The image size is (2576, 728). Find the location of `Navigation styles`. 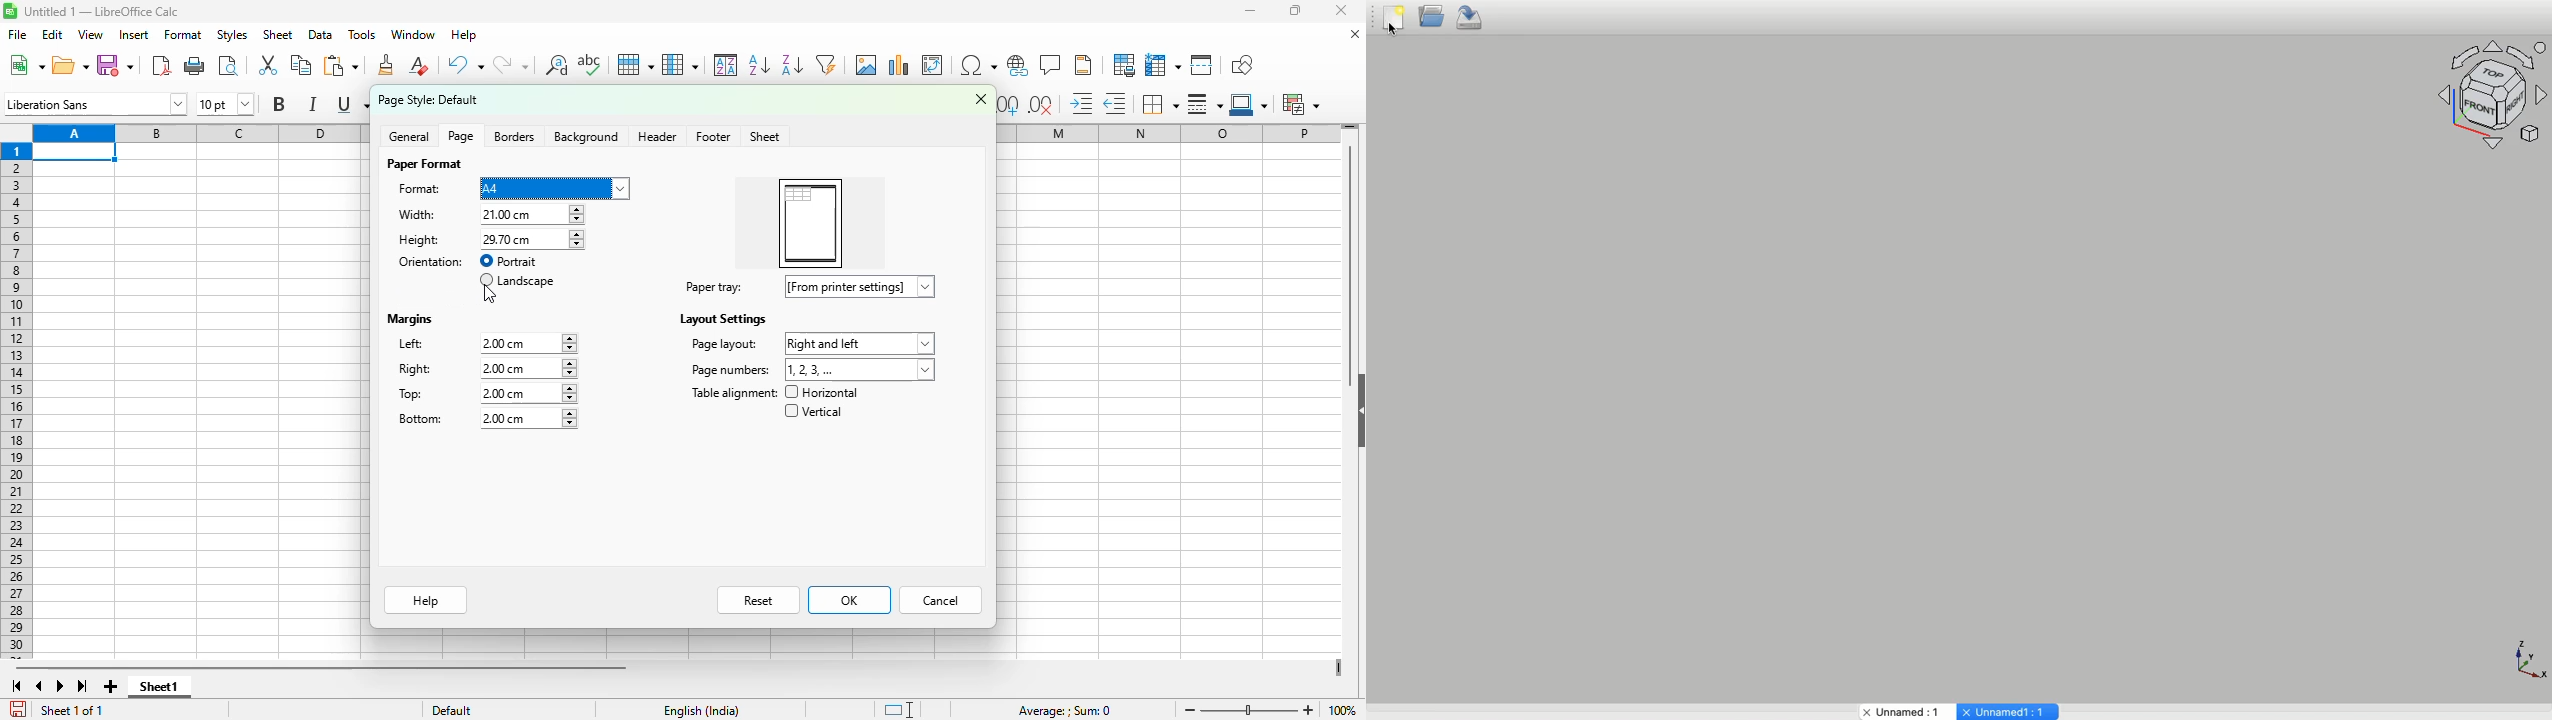

Navigation styles is located at coordinates (2494, 95).